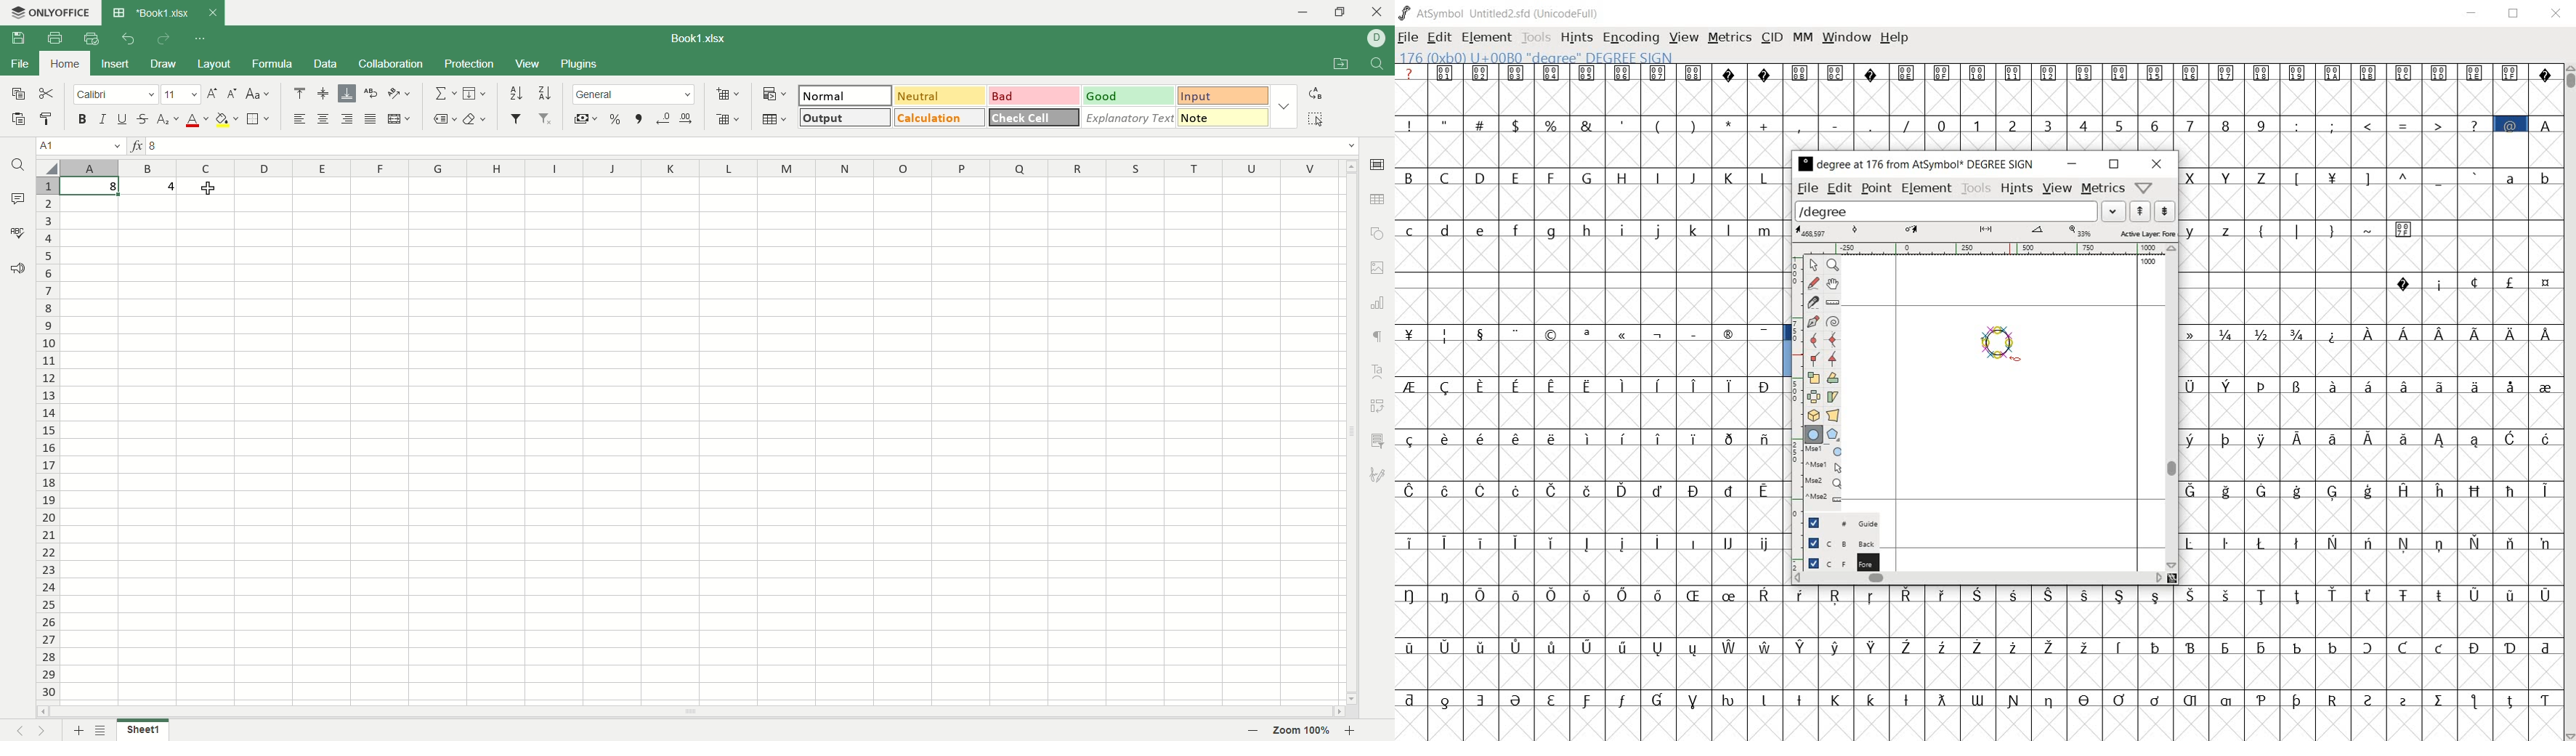 The height and width of the screenshot is (756, 2576). I want to click on zoom 100%, so click(1302, 729).